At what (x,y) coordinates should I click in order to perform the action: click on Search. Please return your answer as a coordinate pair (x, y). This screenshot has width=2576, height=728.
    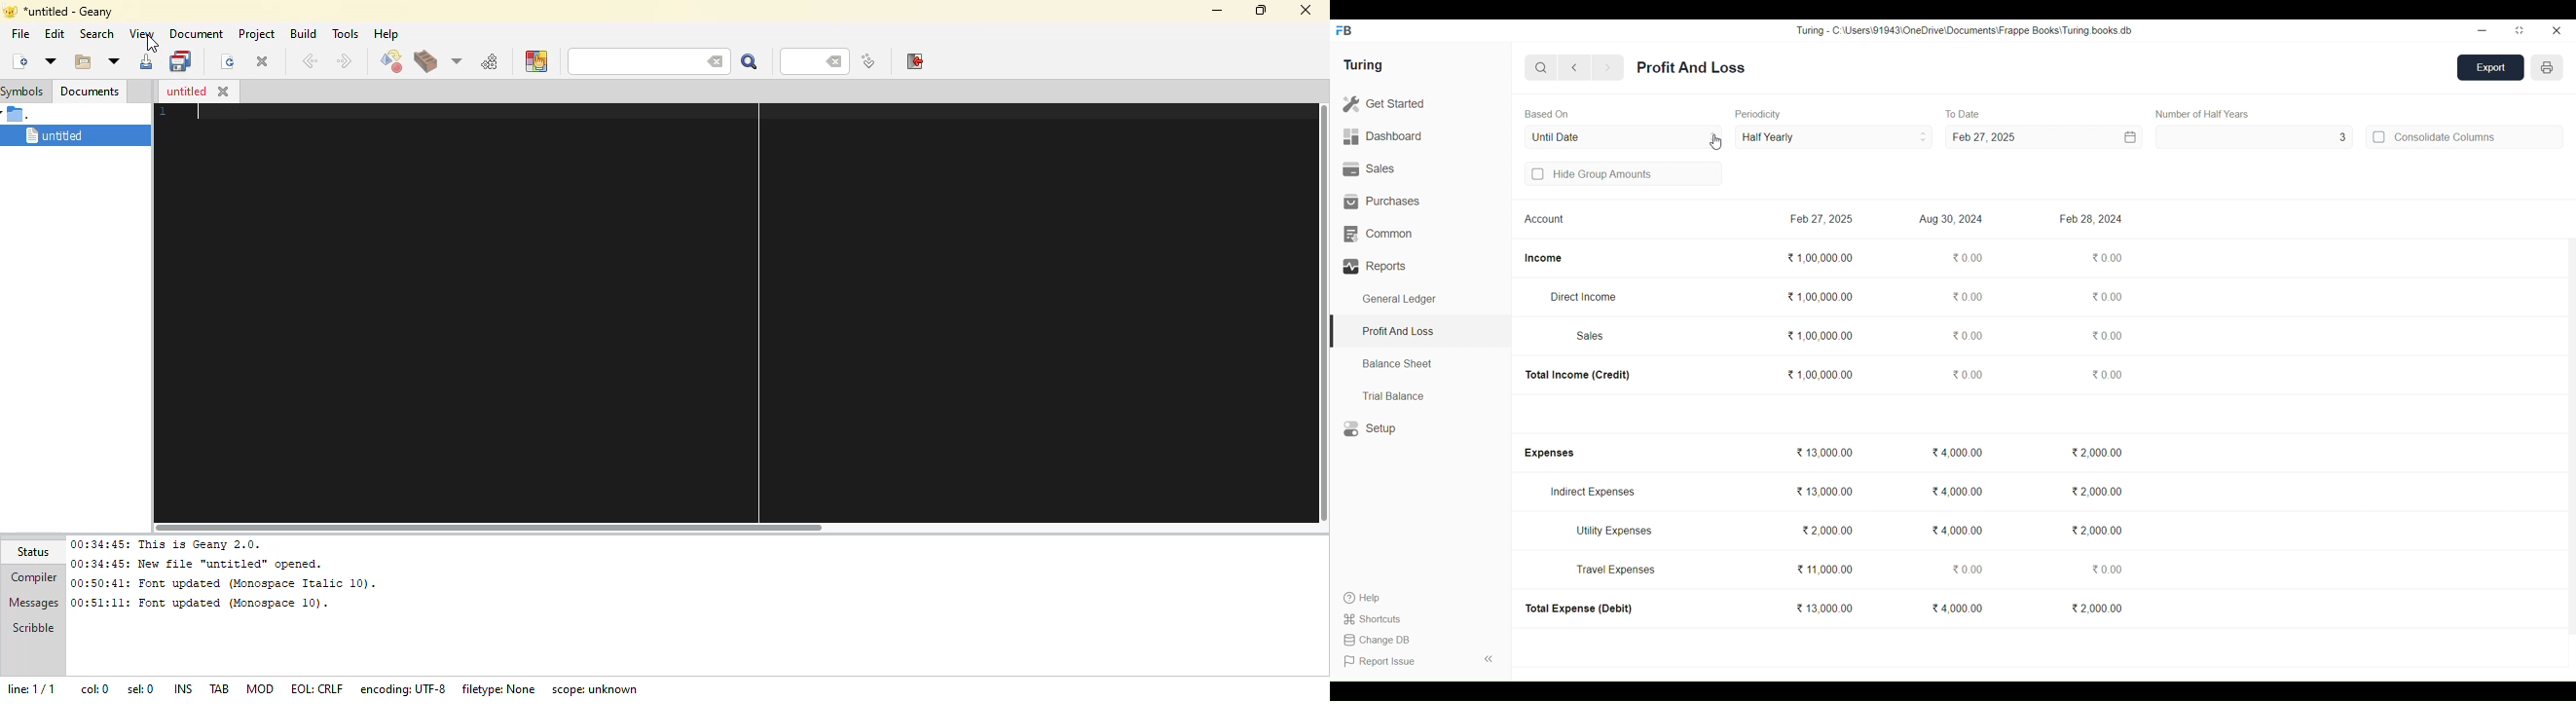
    Looking at the image, I should click on (1541, 68).